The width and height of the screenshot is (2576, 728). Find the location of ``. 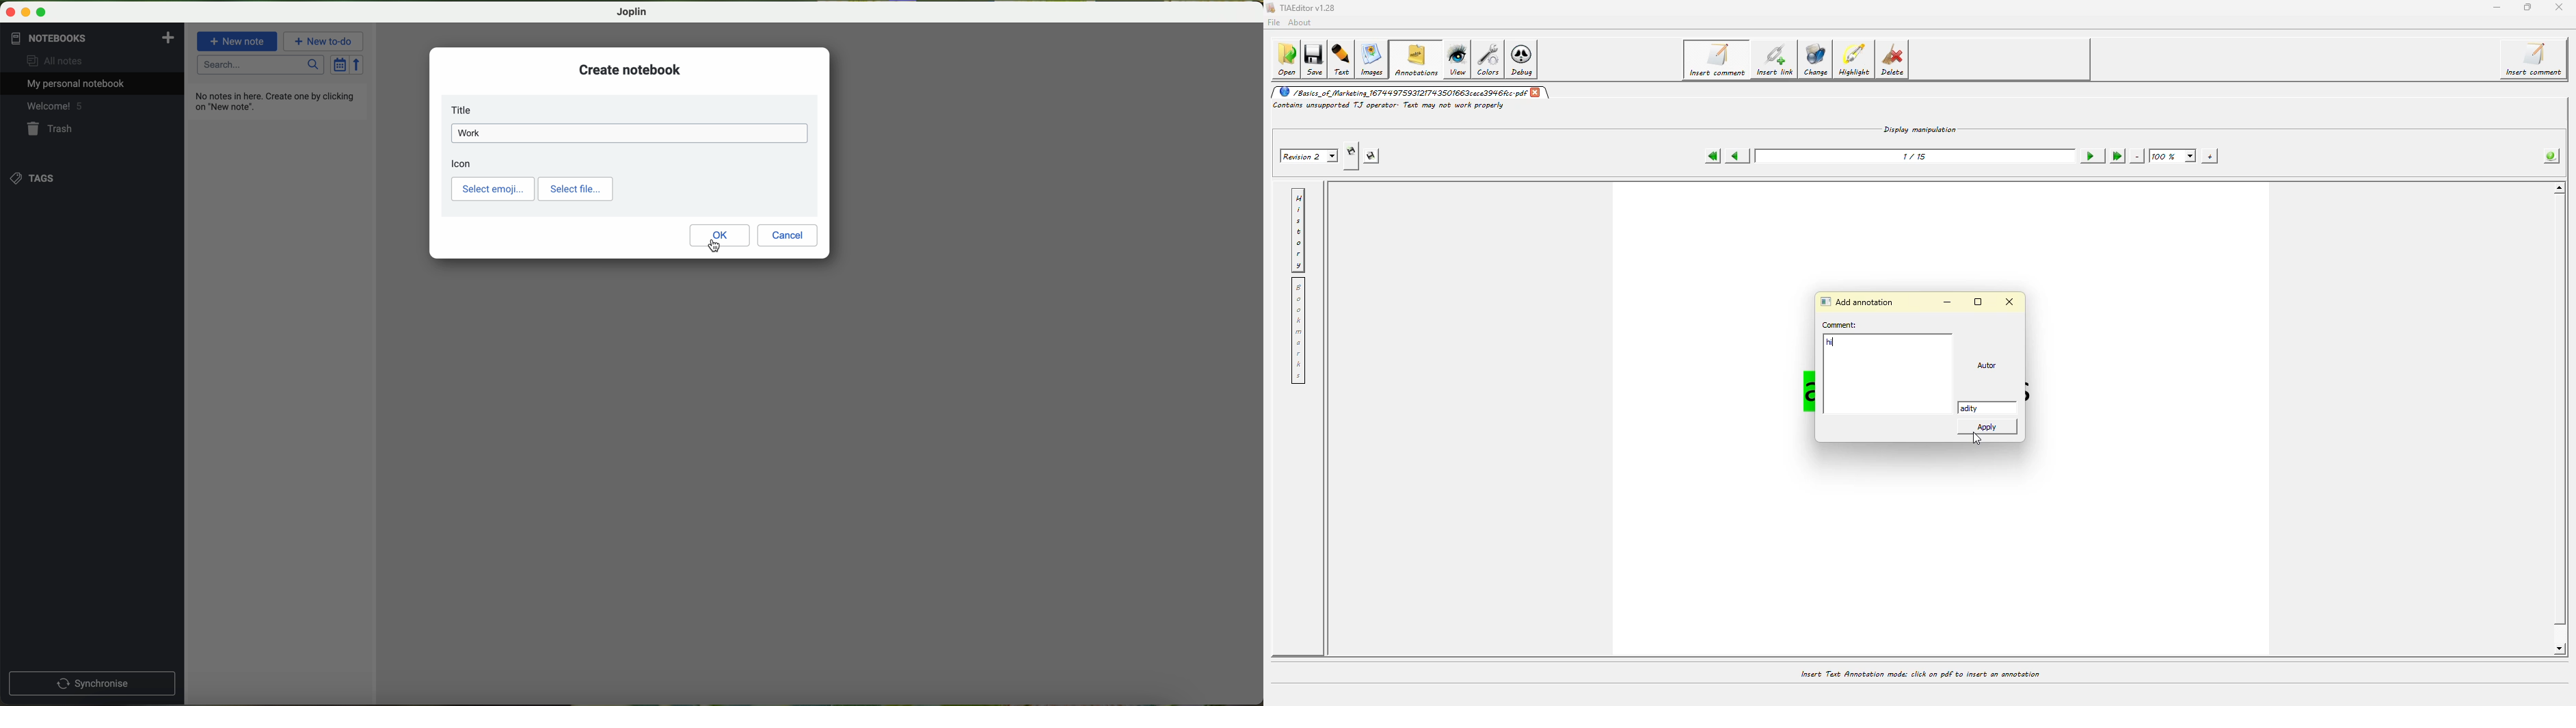

 is located at coordinates (360, 65).